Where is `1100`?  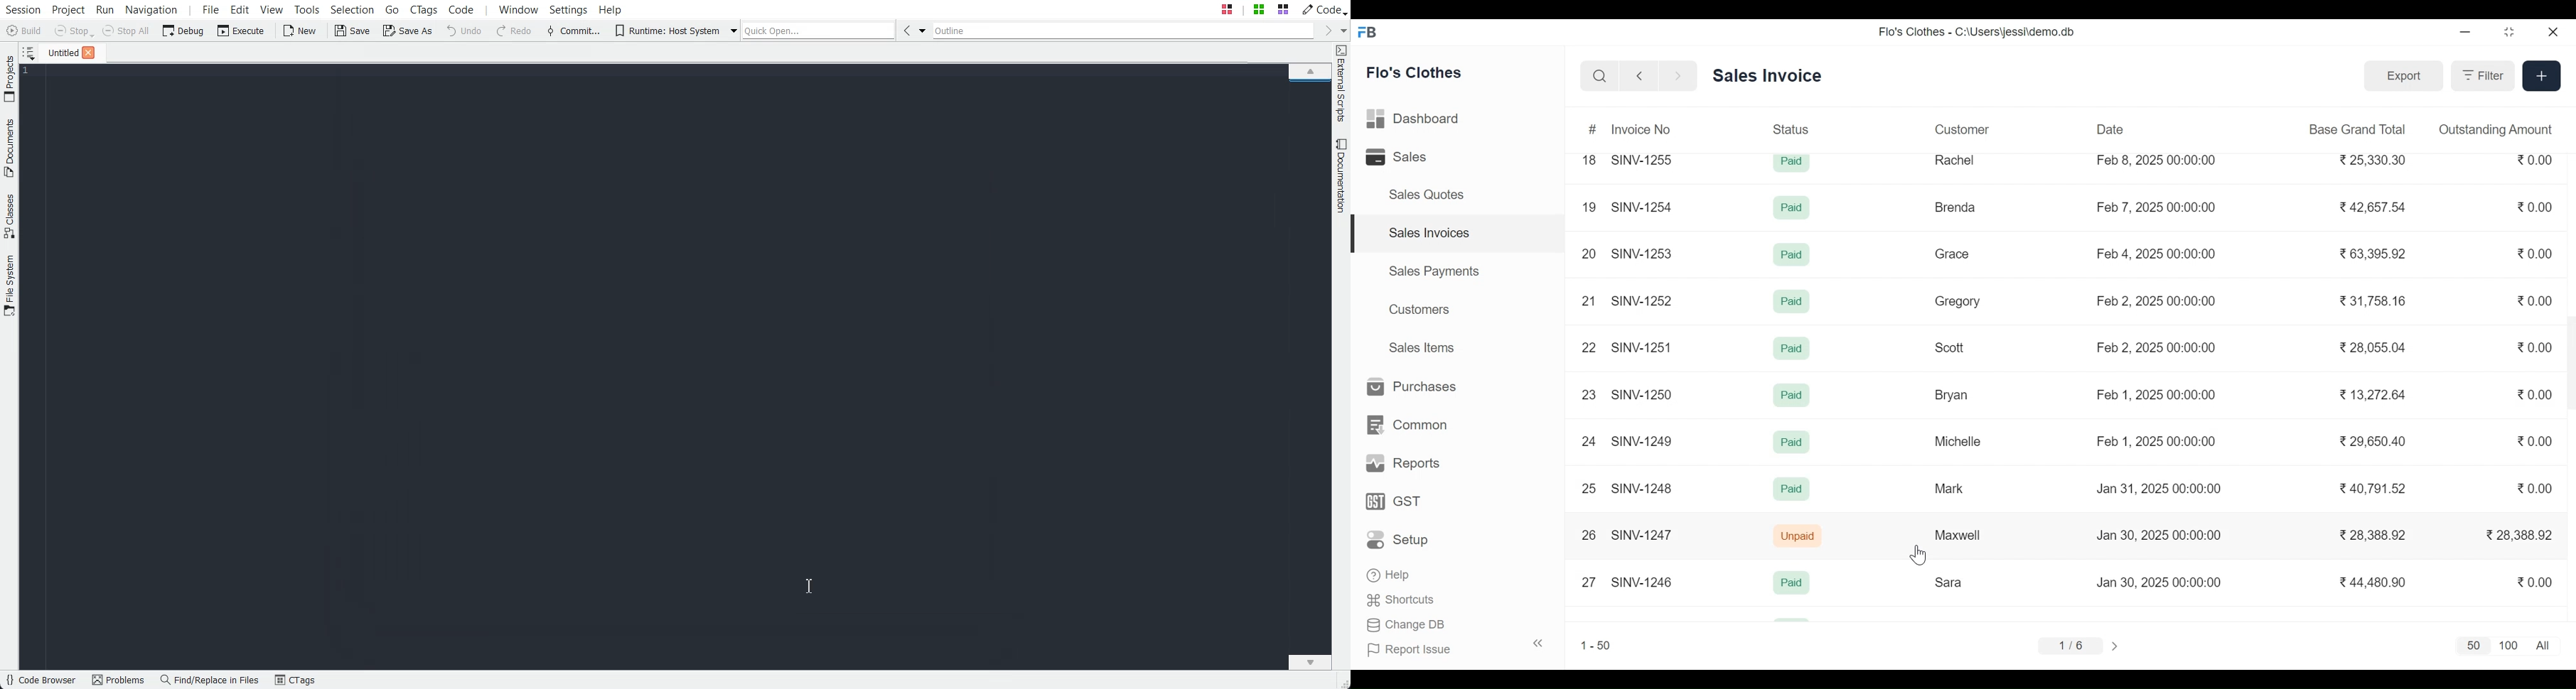 1100 is located at coordinates (2509, 646).